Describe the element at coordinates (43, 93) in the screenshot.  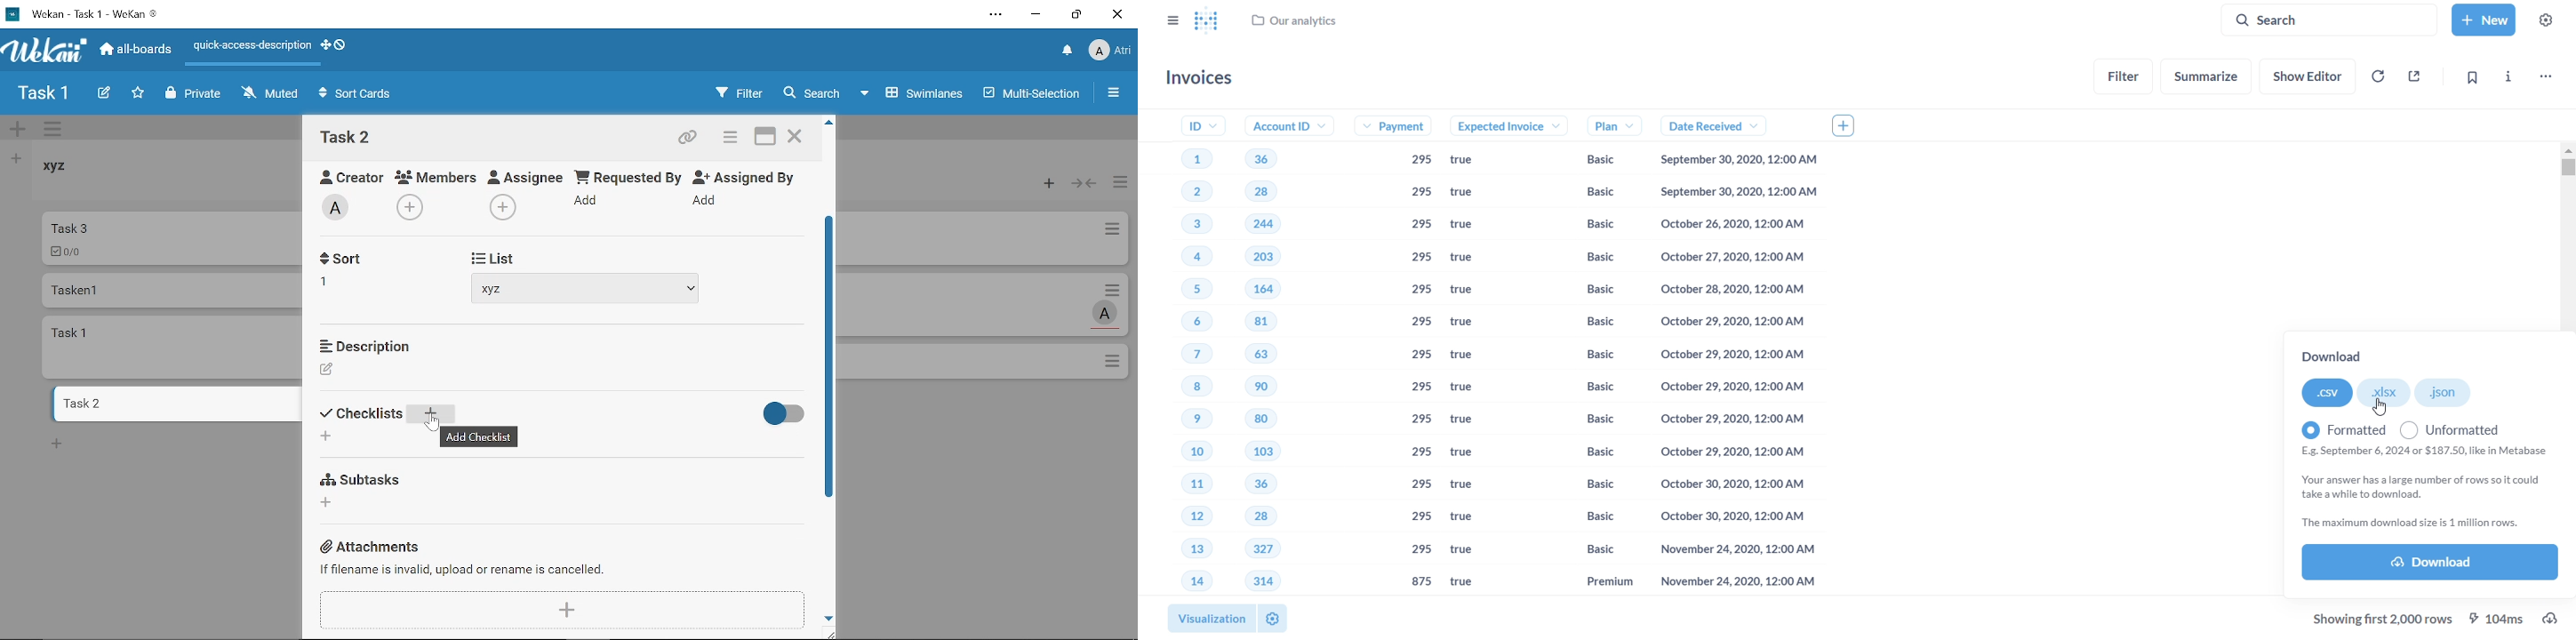
I see `Board name` at that location.